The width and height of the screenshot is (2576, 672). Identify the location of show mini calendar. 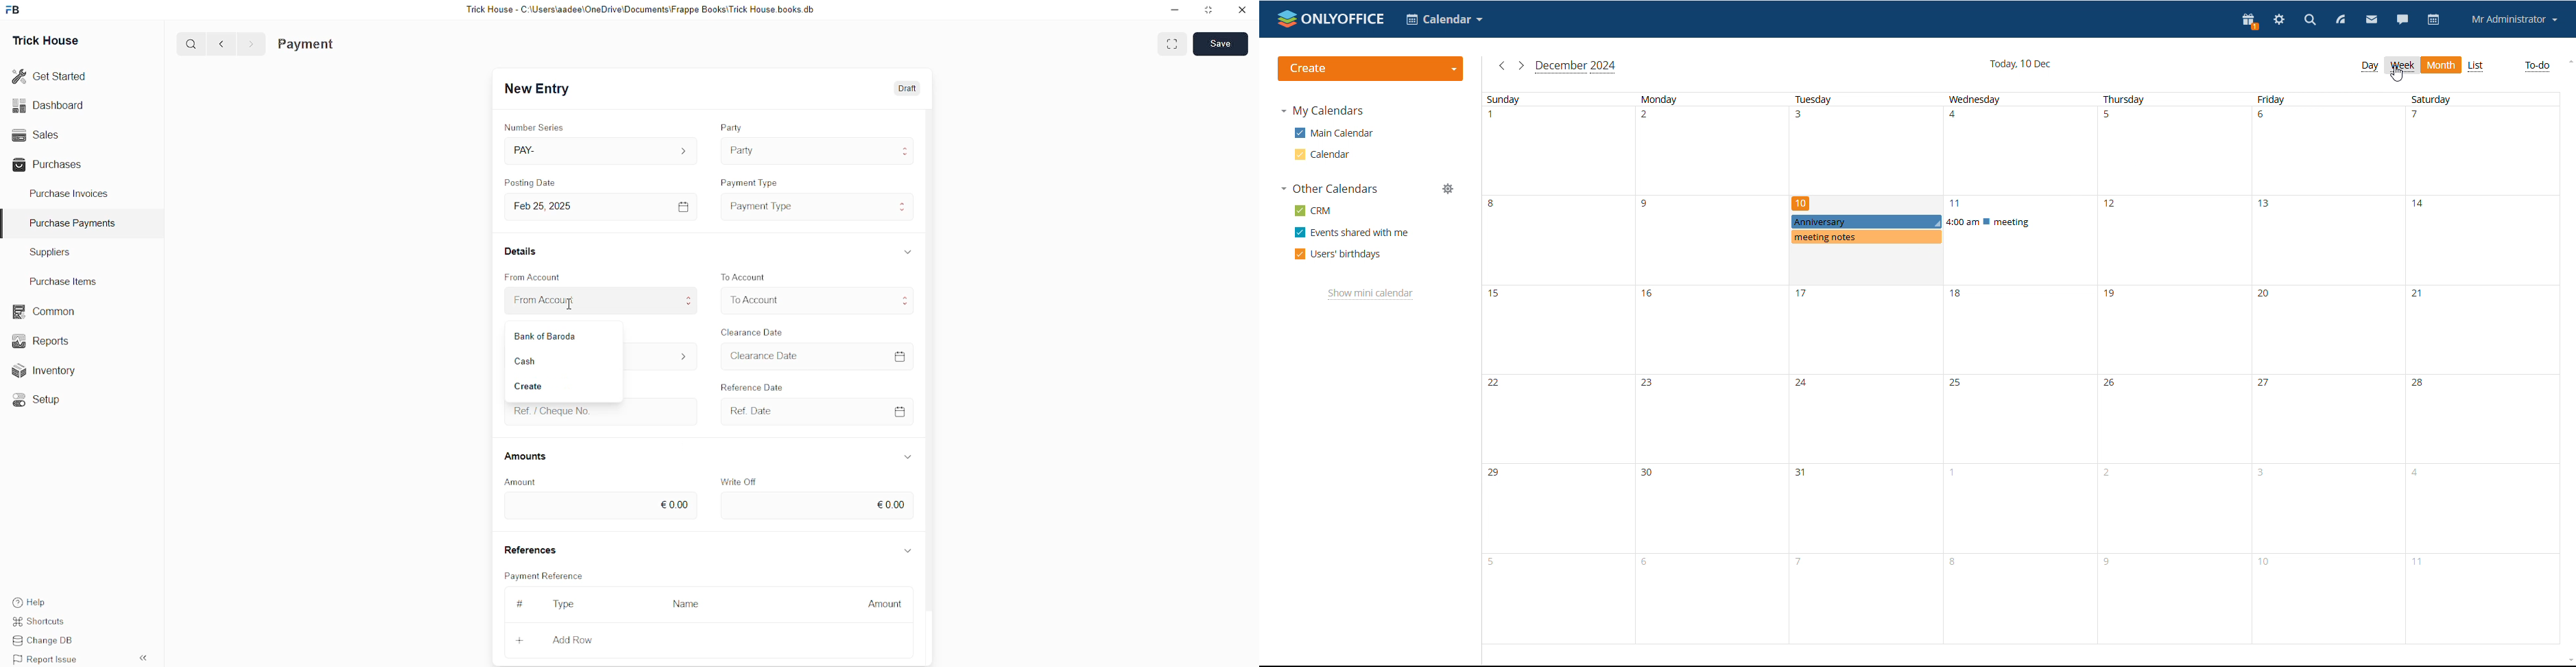
(1371, 294).